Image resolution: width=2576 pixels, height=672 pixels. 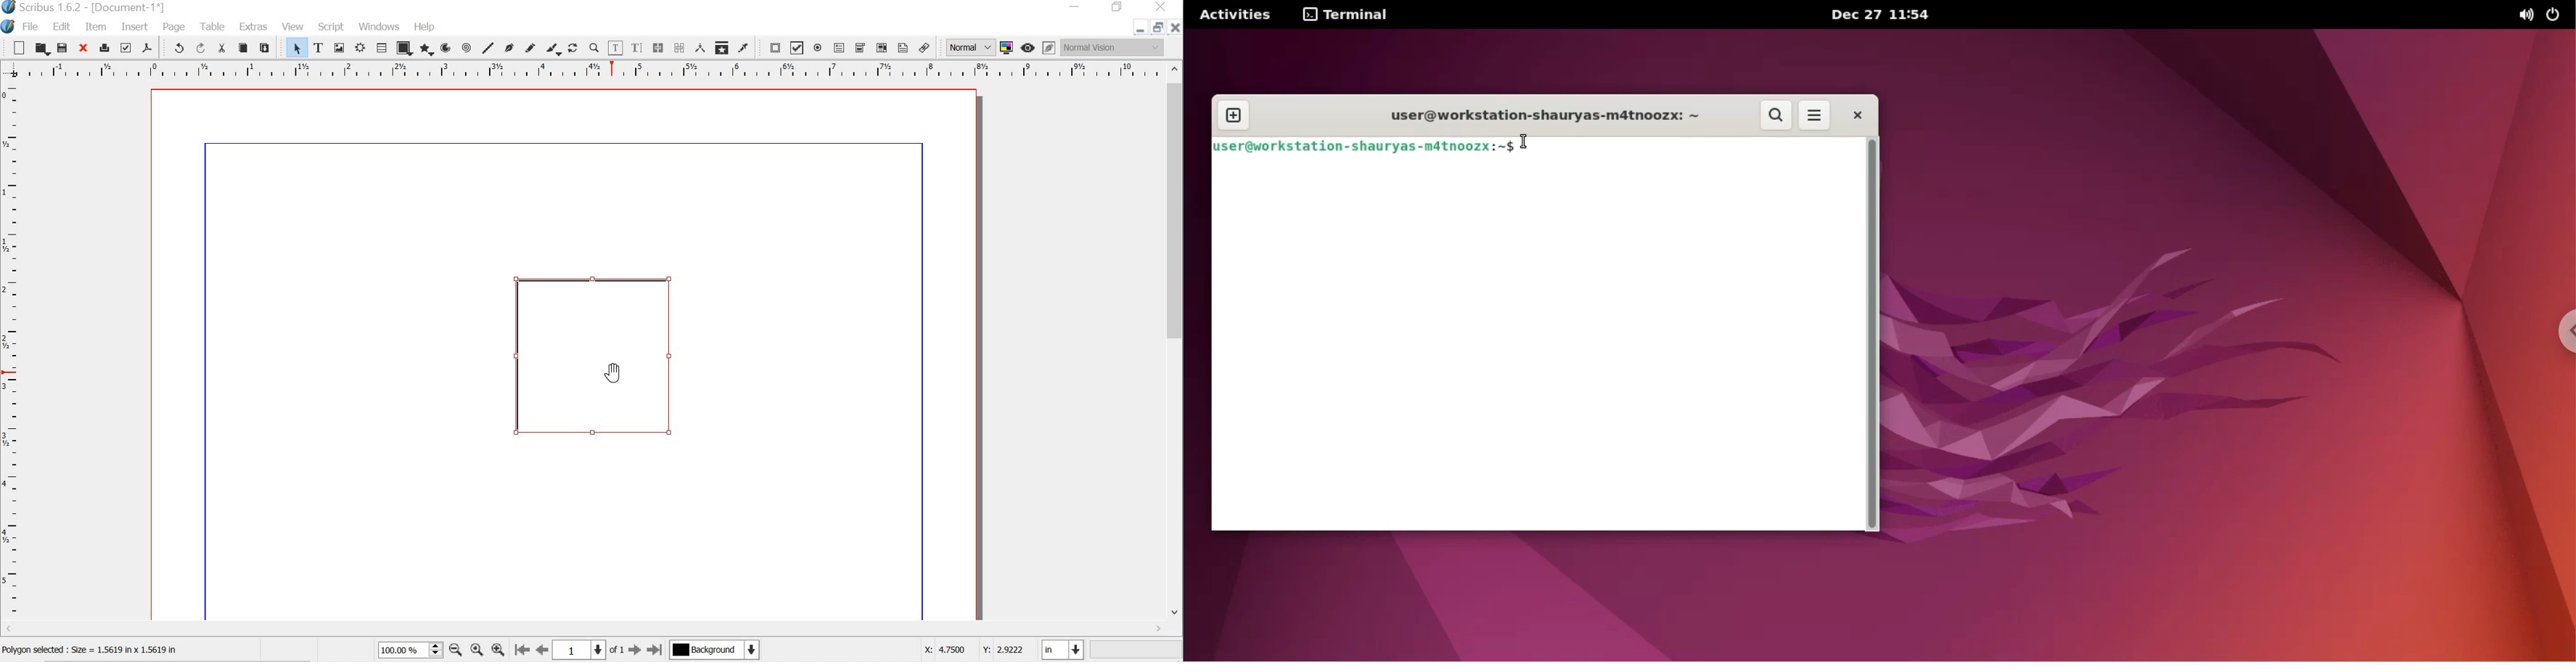 What do you see at coordinates (380, 27) in the screenshot?
I see `windows` at bounding box center [380, 27].